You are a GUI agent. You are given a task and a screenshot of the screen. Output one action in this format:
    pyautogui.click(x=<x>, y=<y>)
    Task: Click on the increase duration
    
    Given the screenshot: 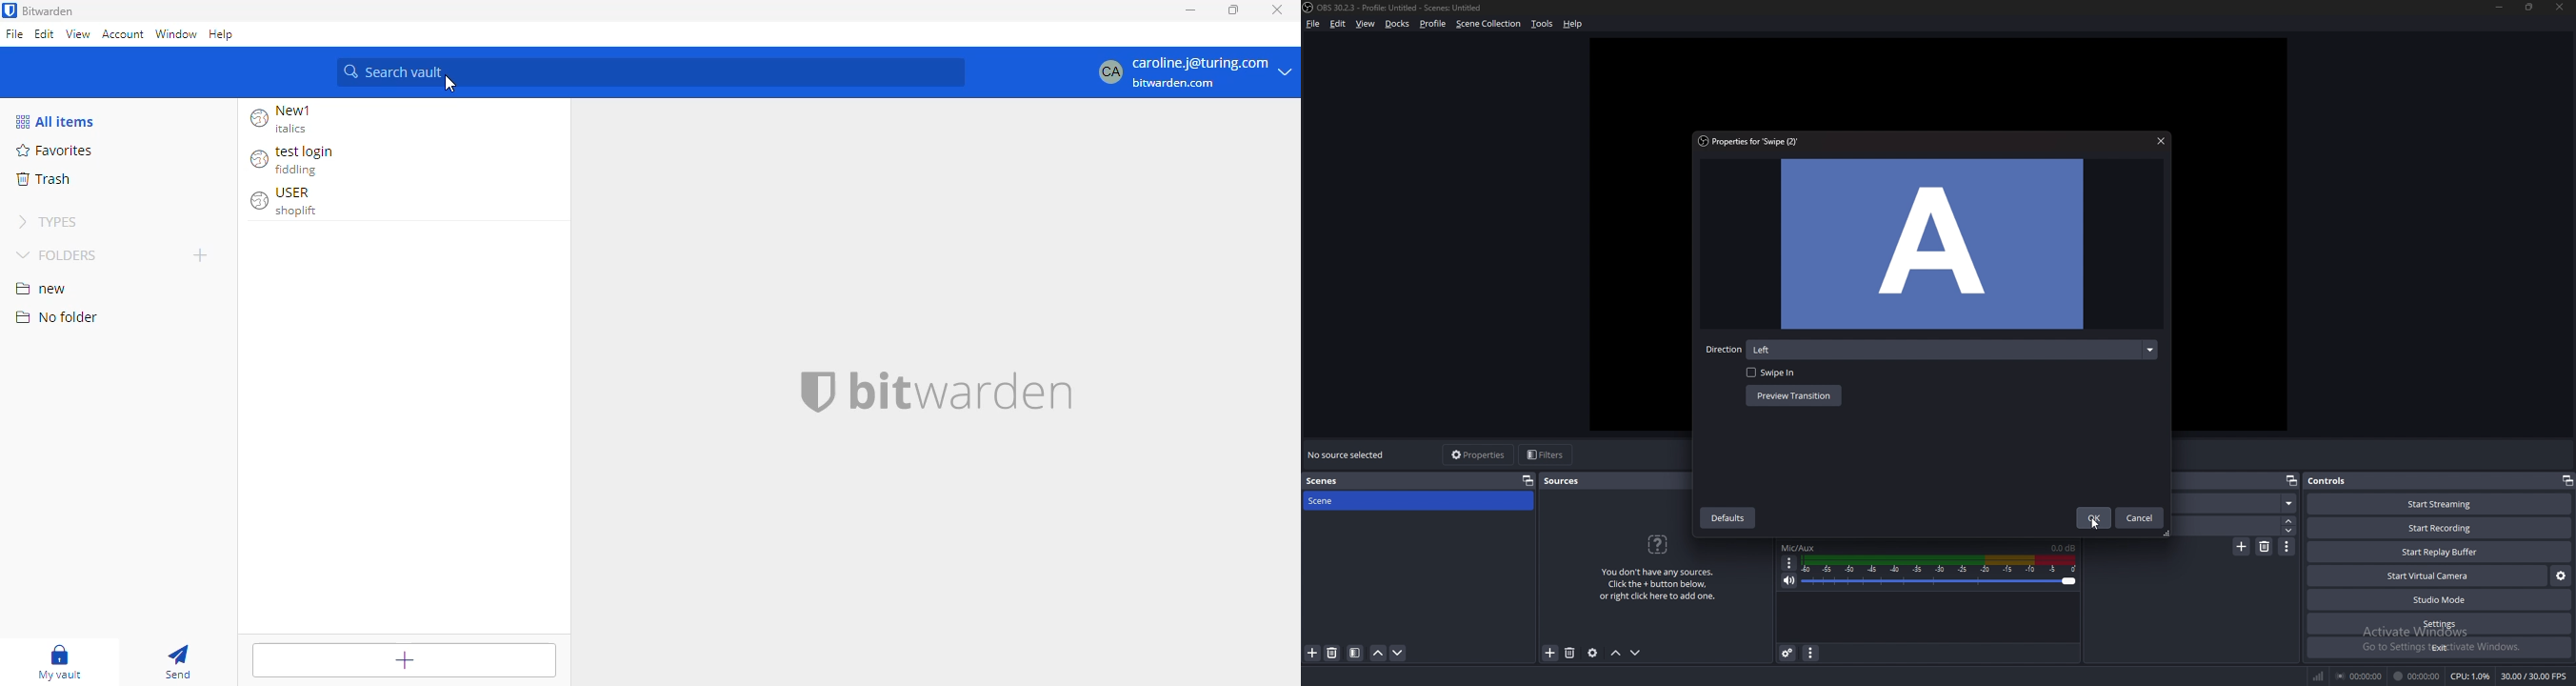 What is the action you would take?
    pyautogui.click(x=2289, y=521)
    